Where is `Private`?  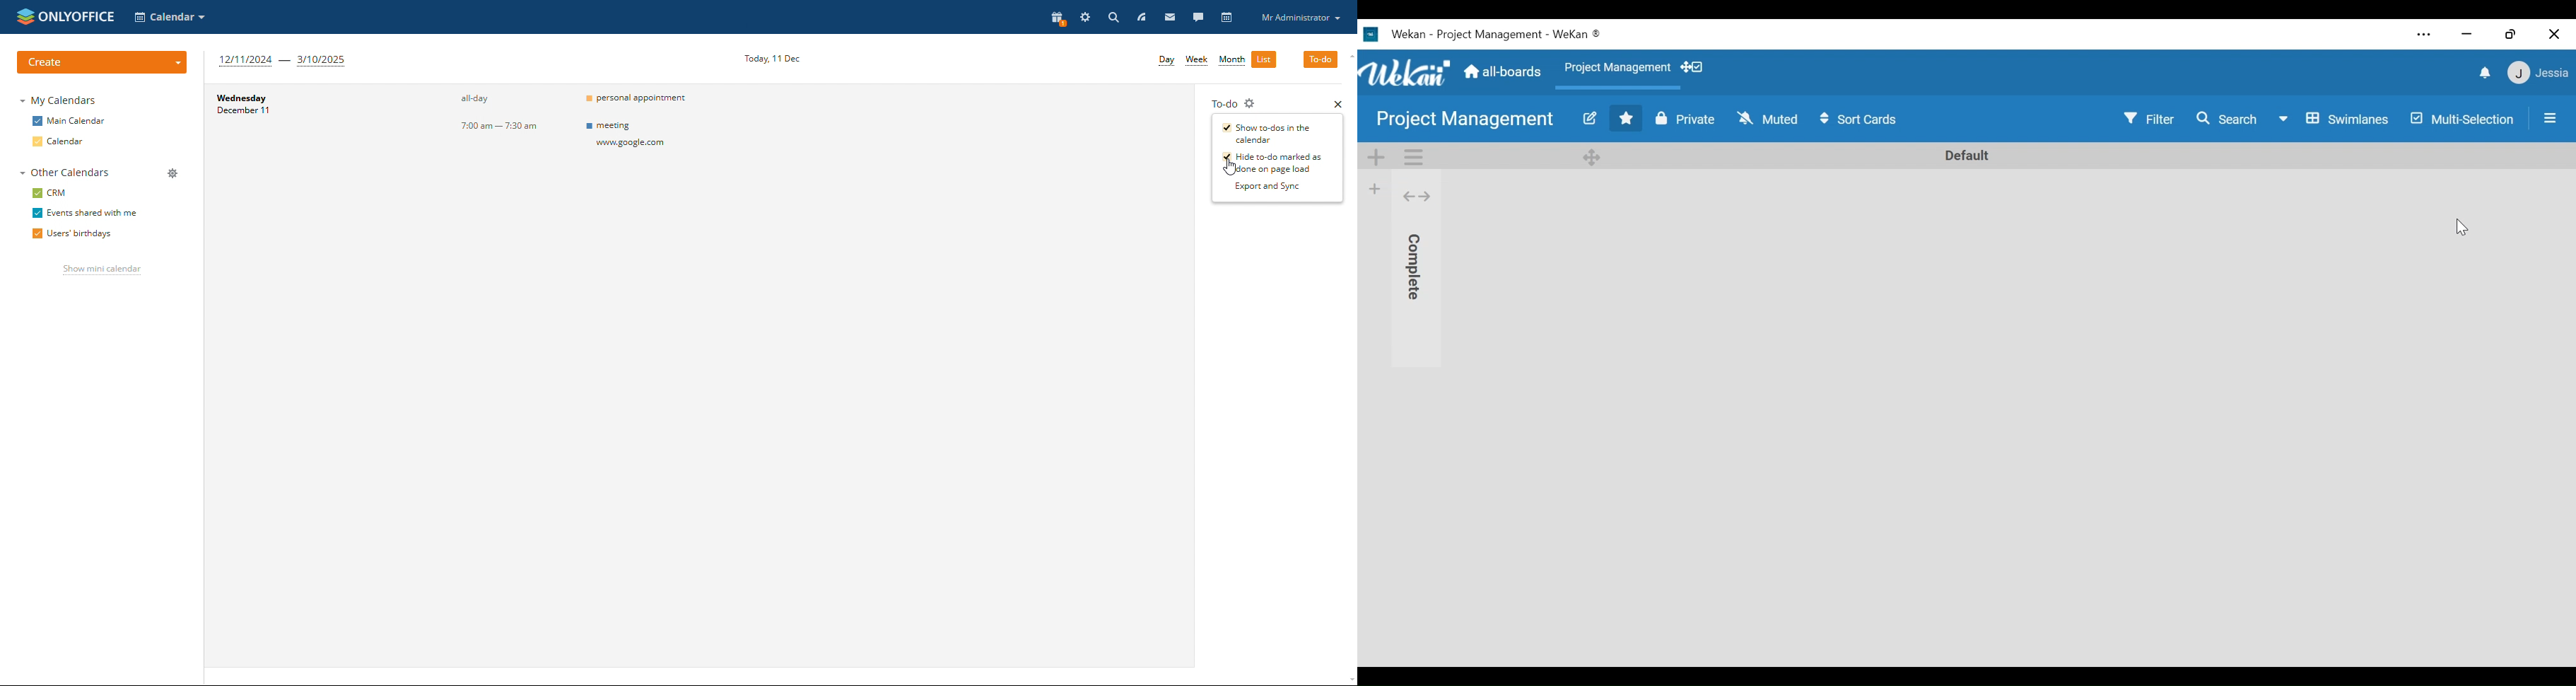
Private is located at coordinates (1686, 118).